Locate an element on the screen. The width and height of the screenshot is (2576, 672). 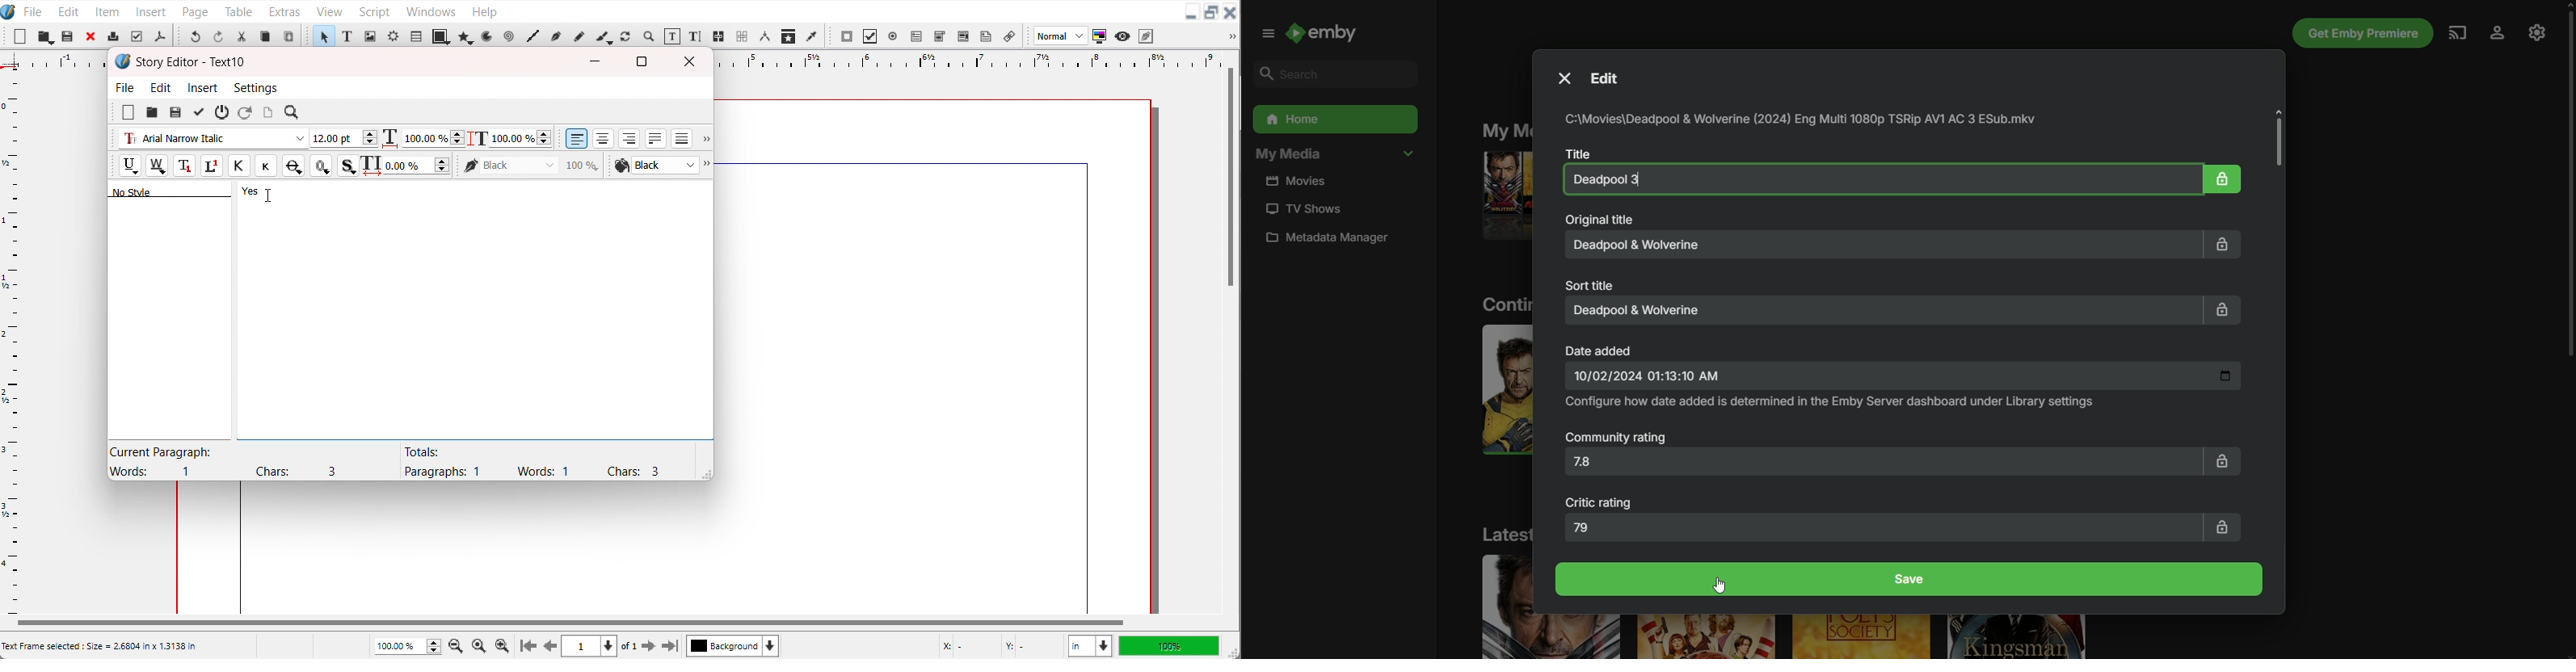
Settings is located at coordinates (255, 87).